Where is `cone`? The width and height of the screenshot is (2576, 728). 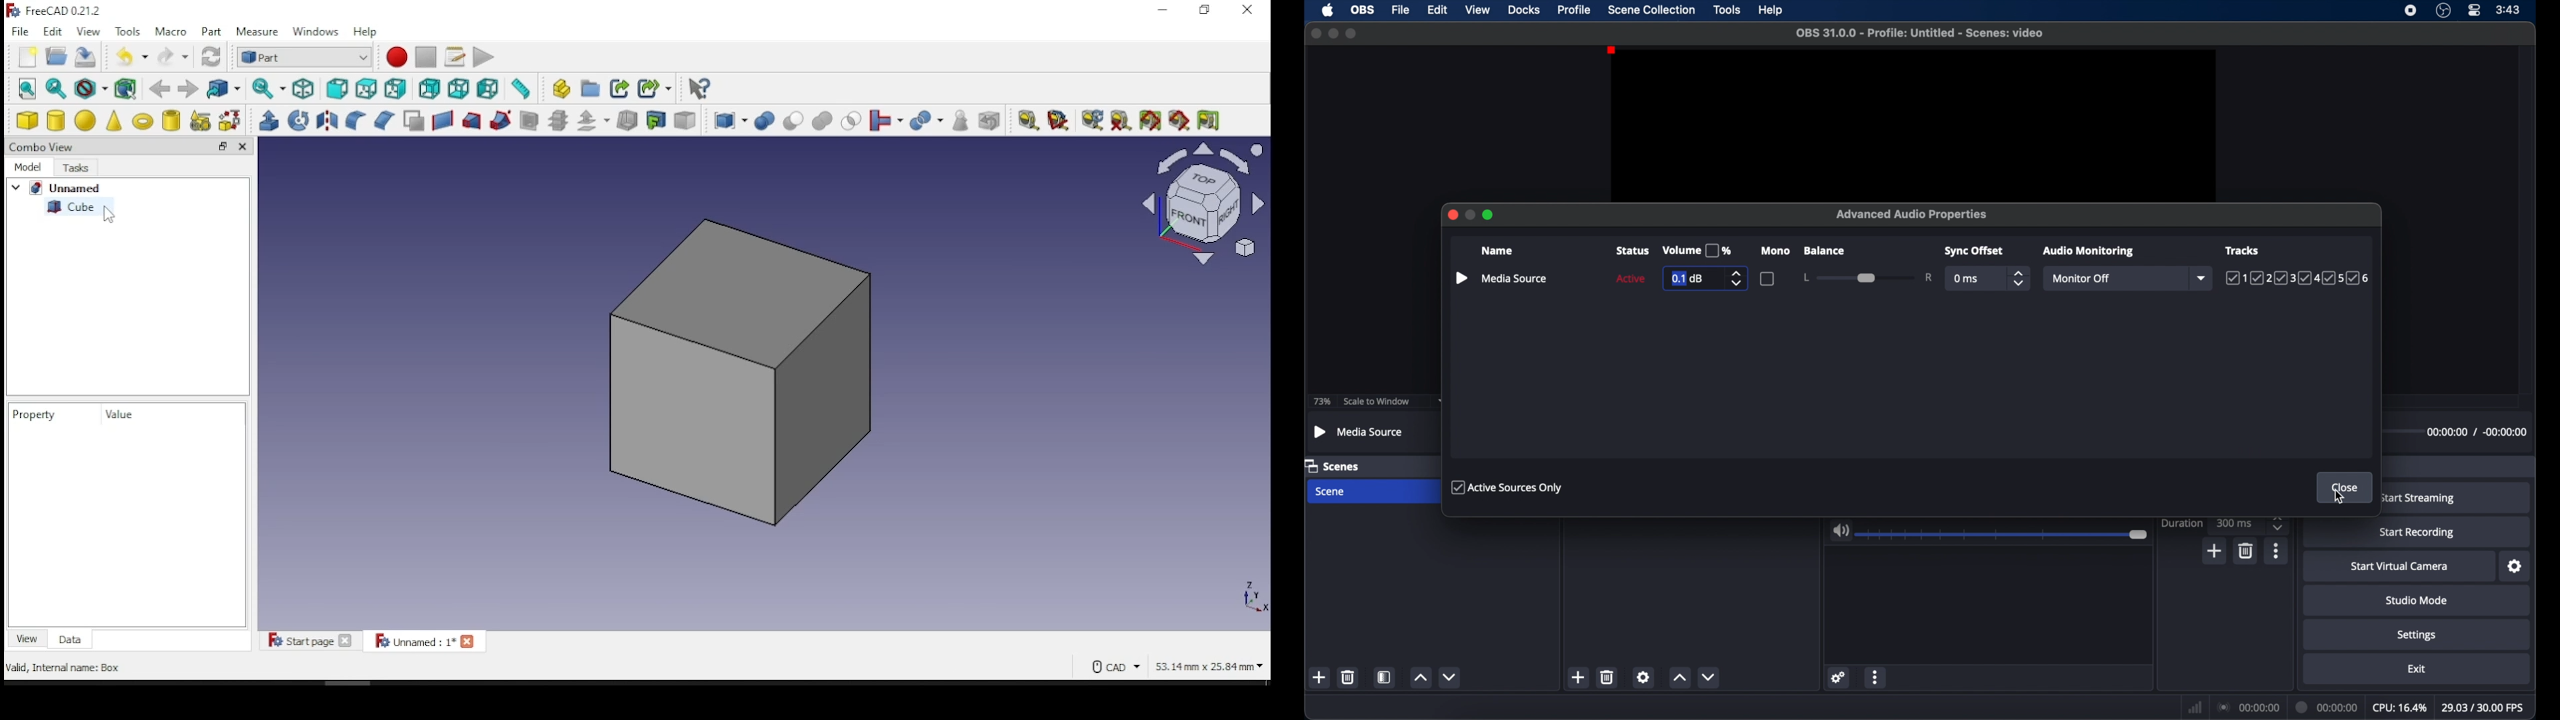 cone is located at coordinates (115, 120).